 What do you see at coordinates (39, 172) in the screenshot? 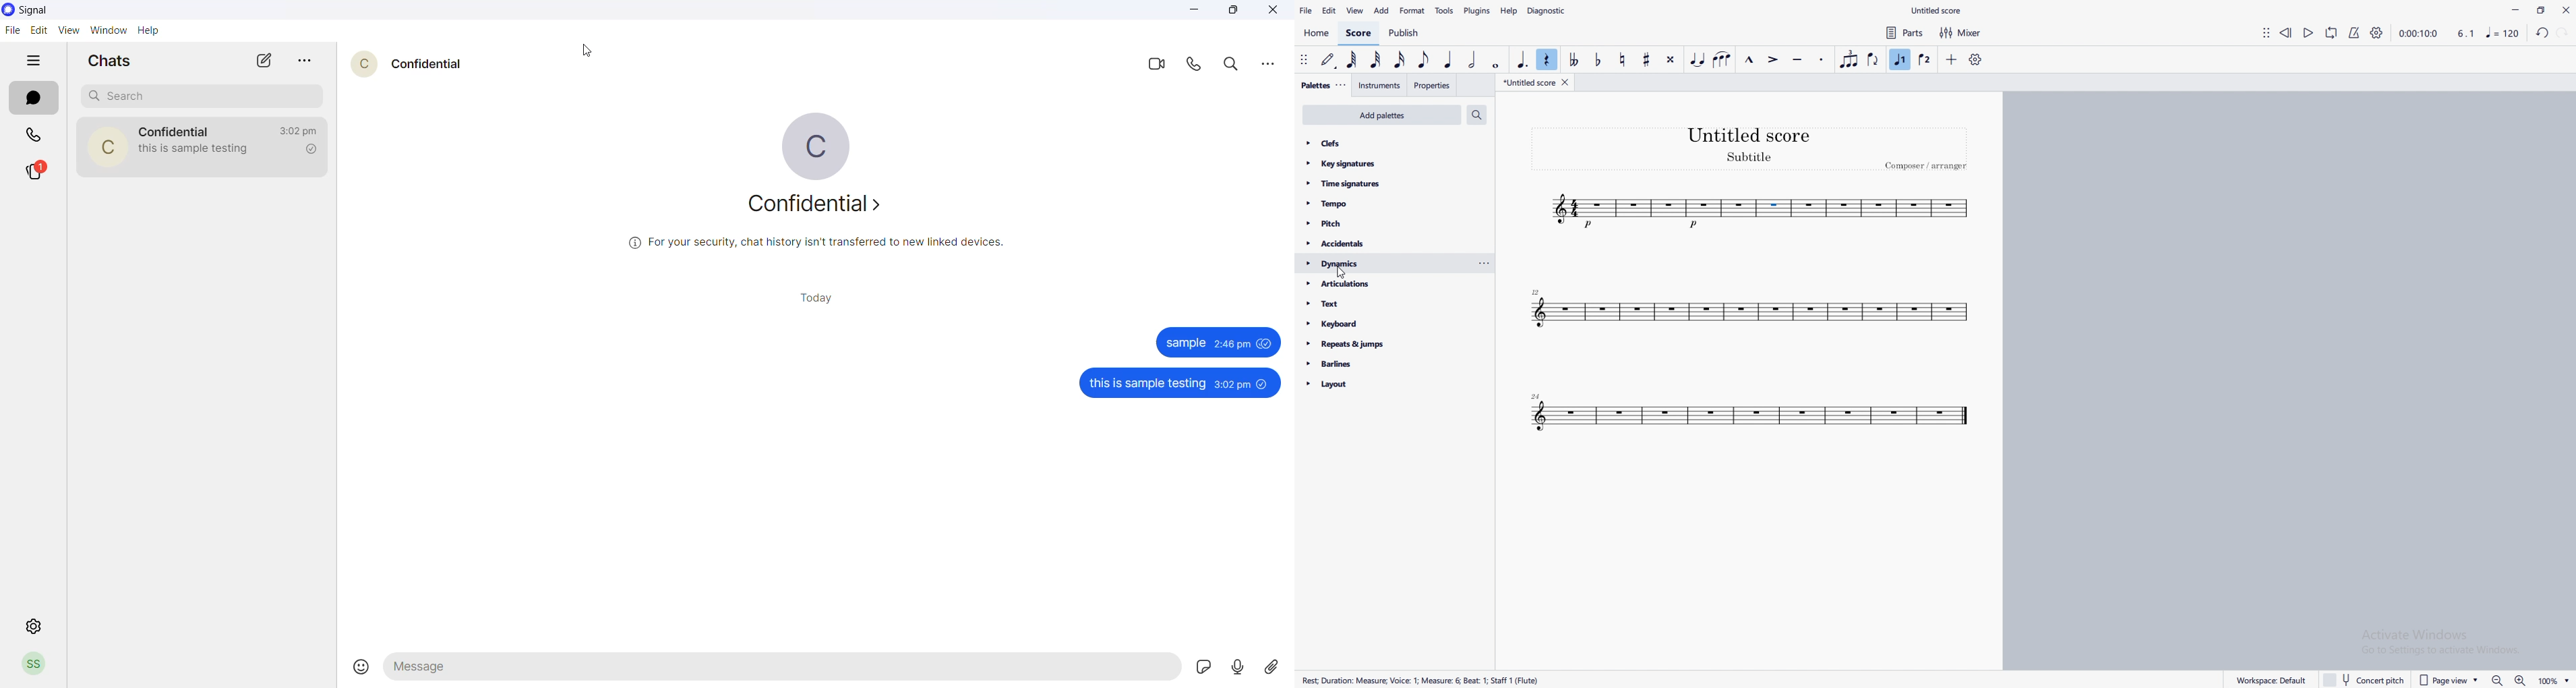
I see `stories` at bounding box center [39, 172].